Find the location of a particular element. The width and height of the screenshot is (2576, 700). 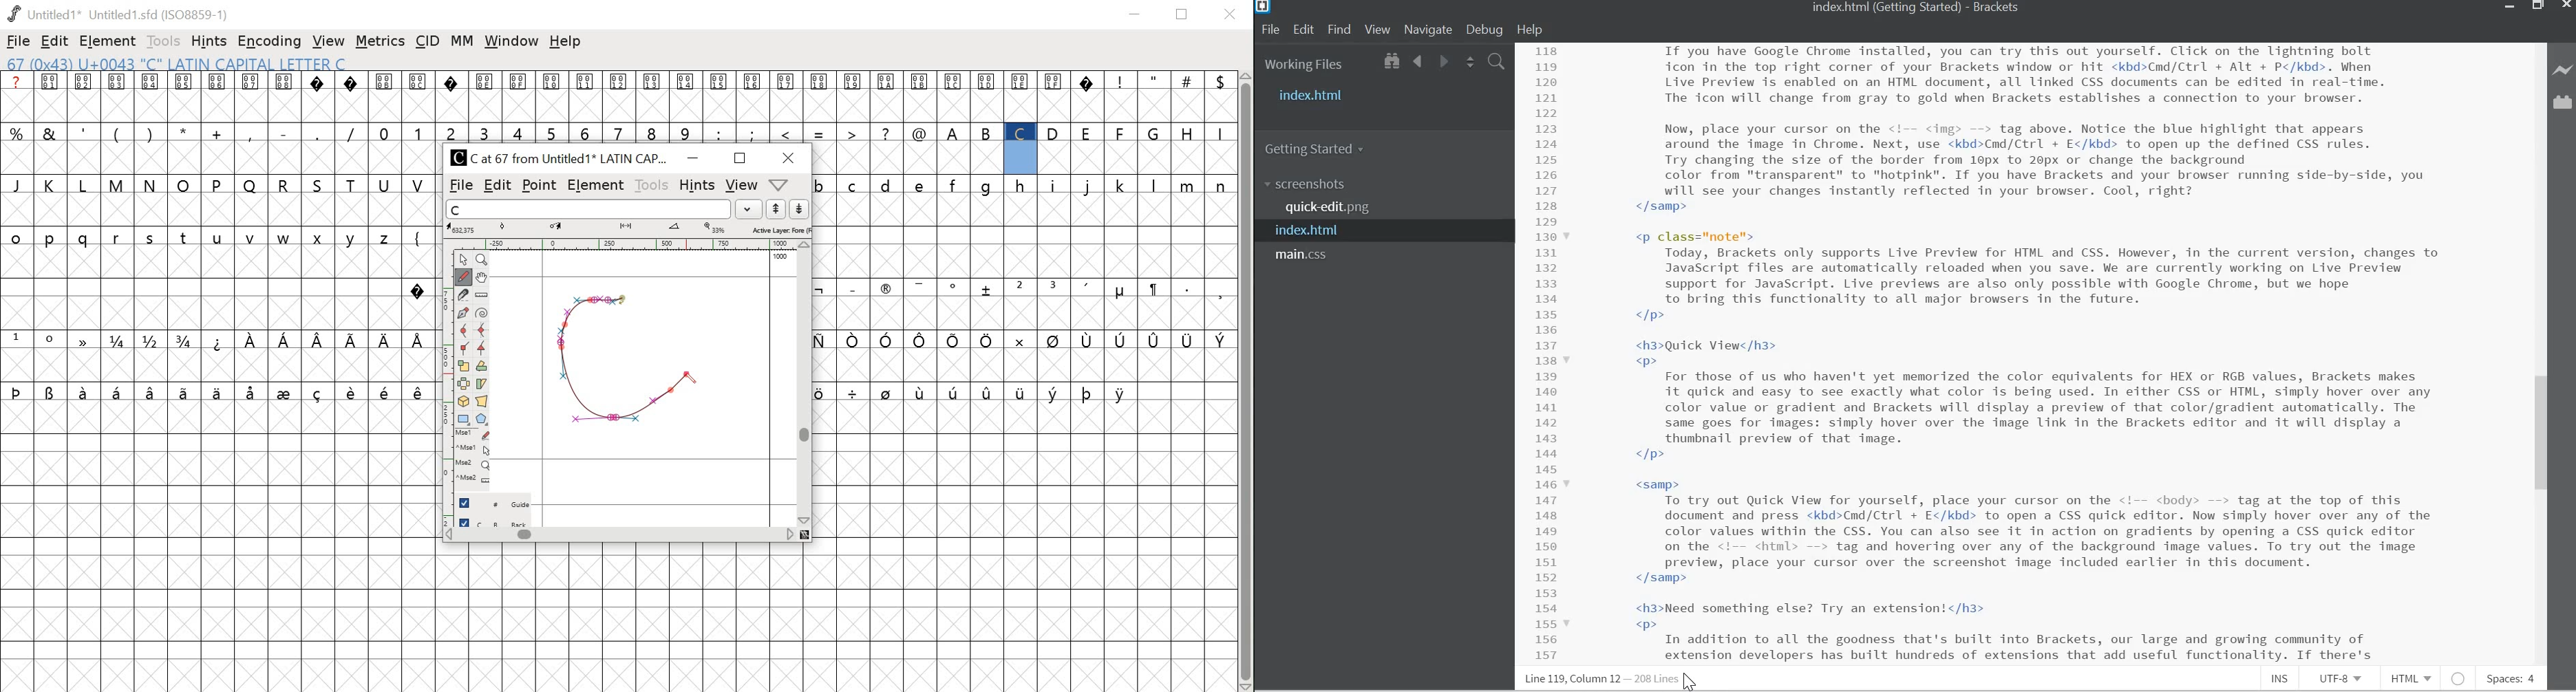

Help is located at coordinates (1532, 31).